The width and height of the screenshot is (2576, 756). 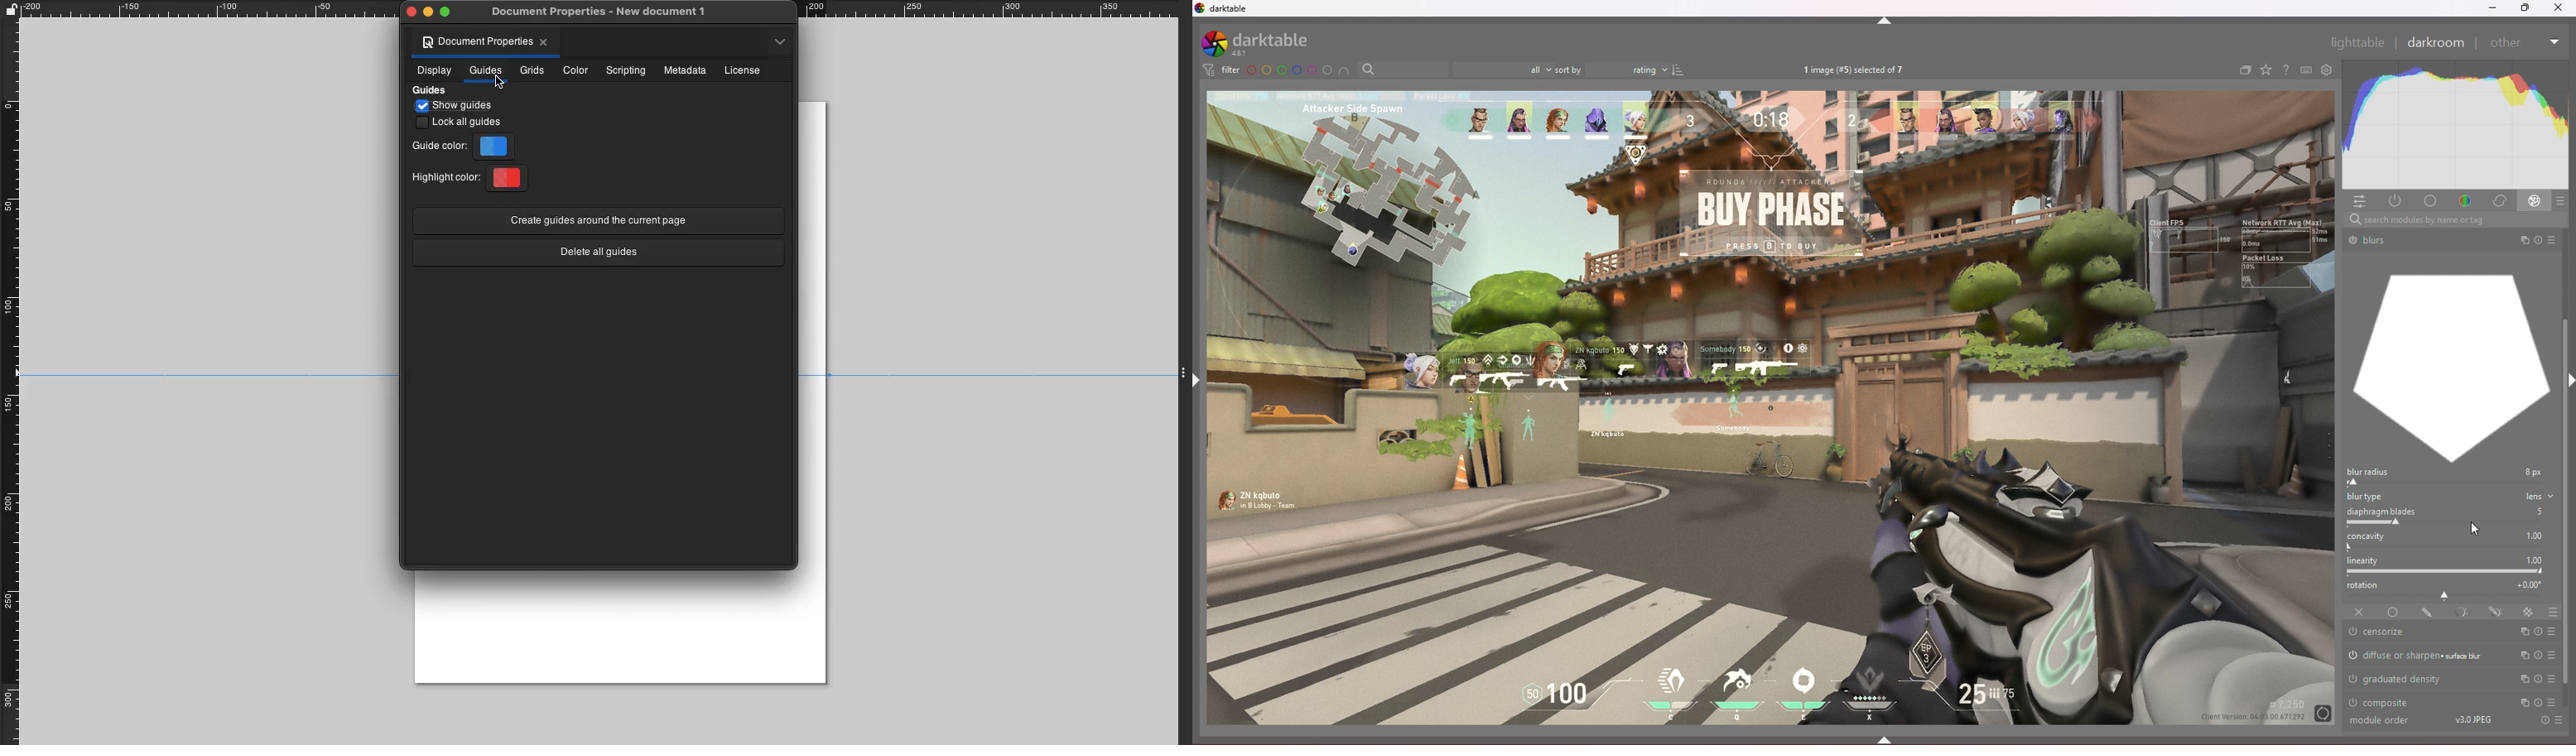 I want to click on , so click(x=2542, y=241).